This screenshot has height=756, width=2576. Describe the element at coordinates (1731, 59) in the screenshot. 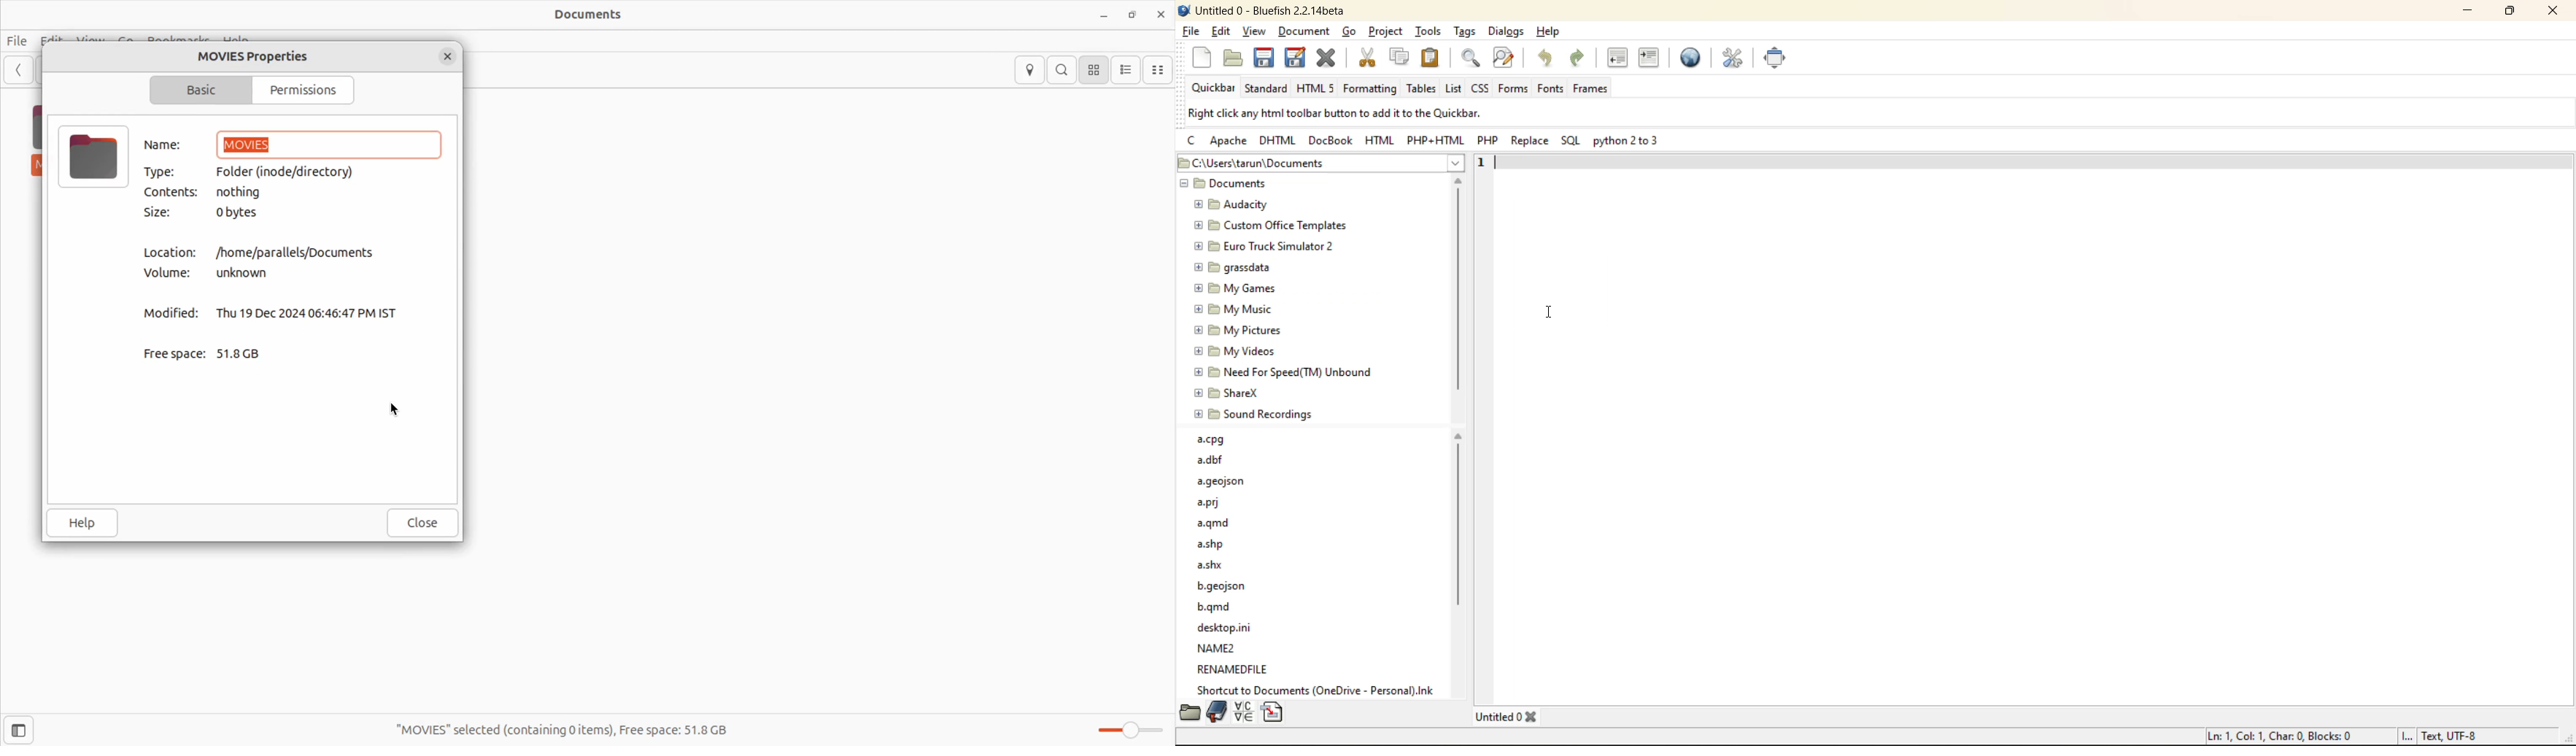

I see `edit preferences` at that location.